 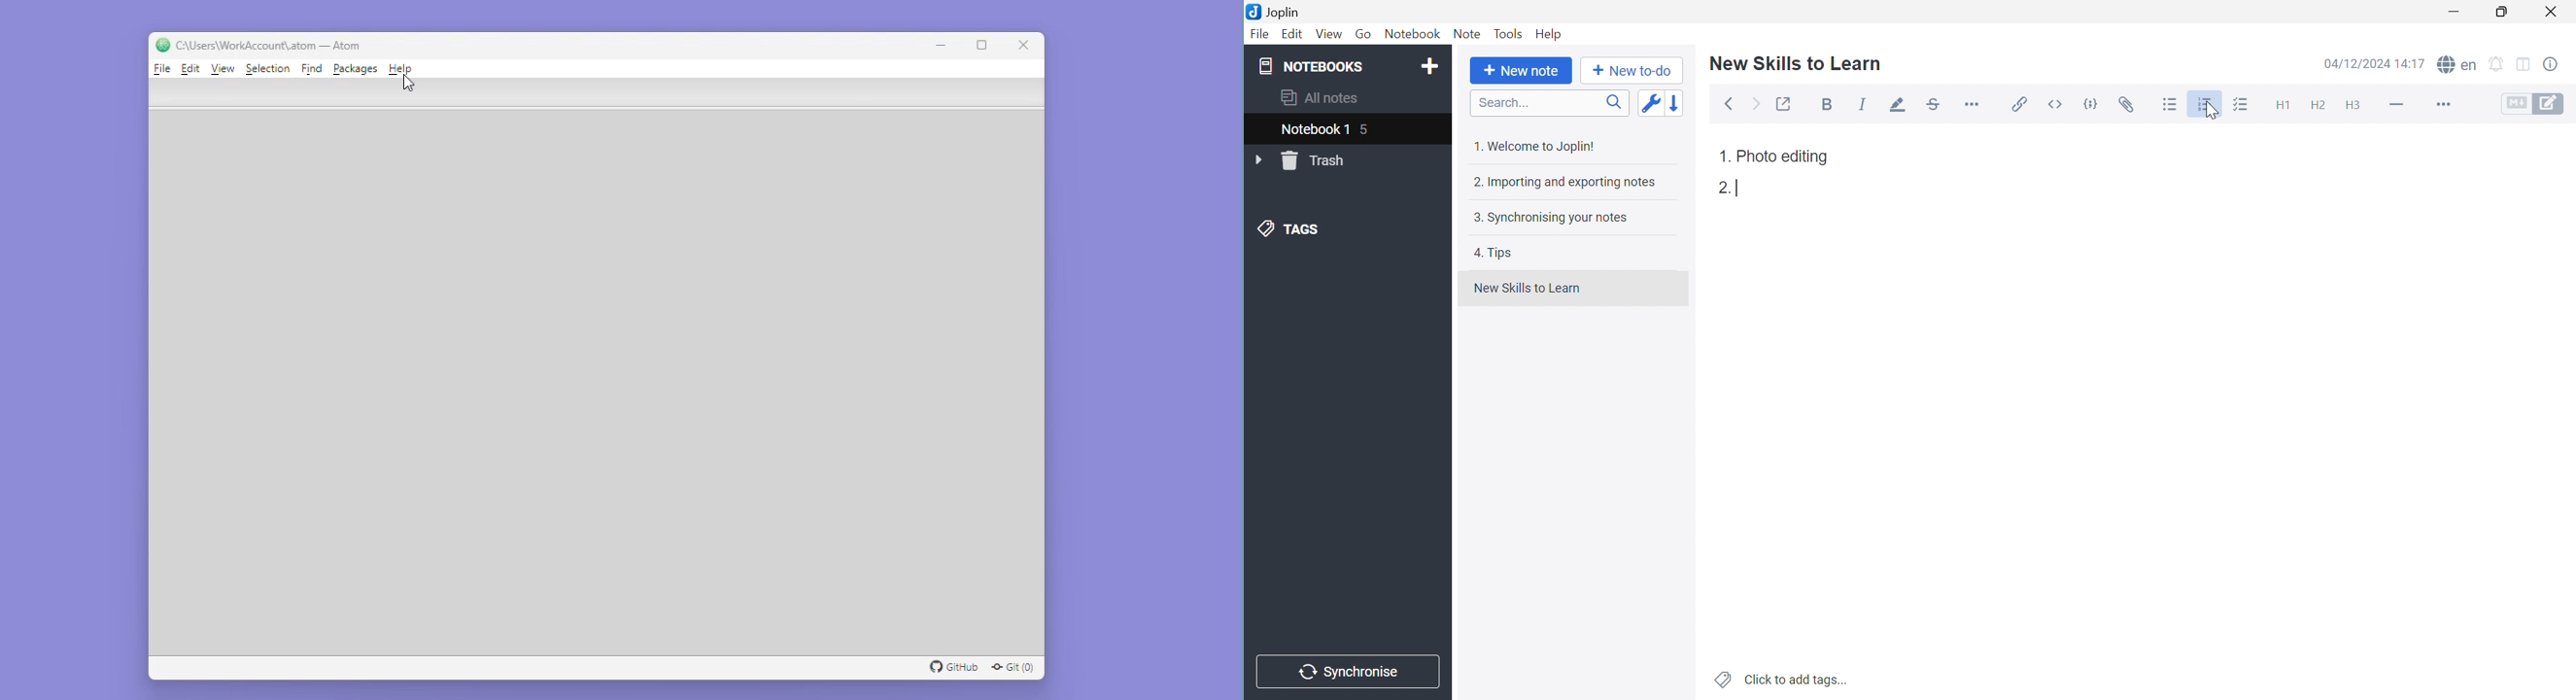 What do you see at coordinates (1411, 34) in the screenshot?
I see `Notebook` at bounding box center [1411, 34].